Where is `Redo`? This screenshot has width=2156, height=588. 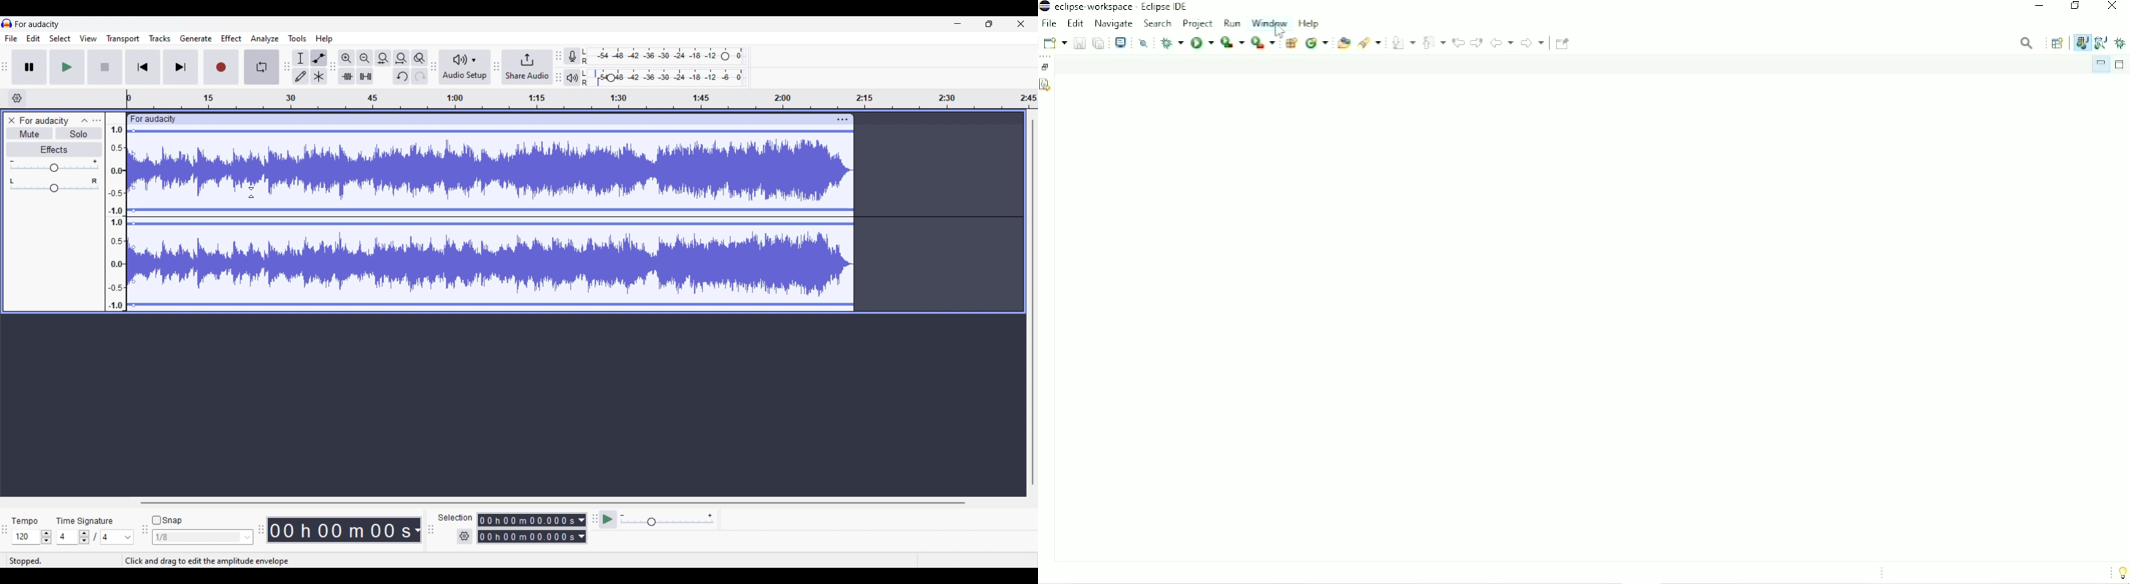
Redo is located at coordinates (420, 76).